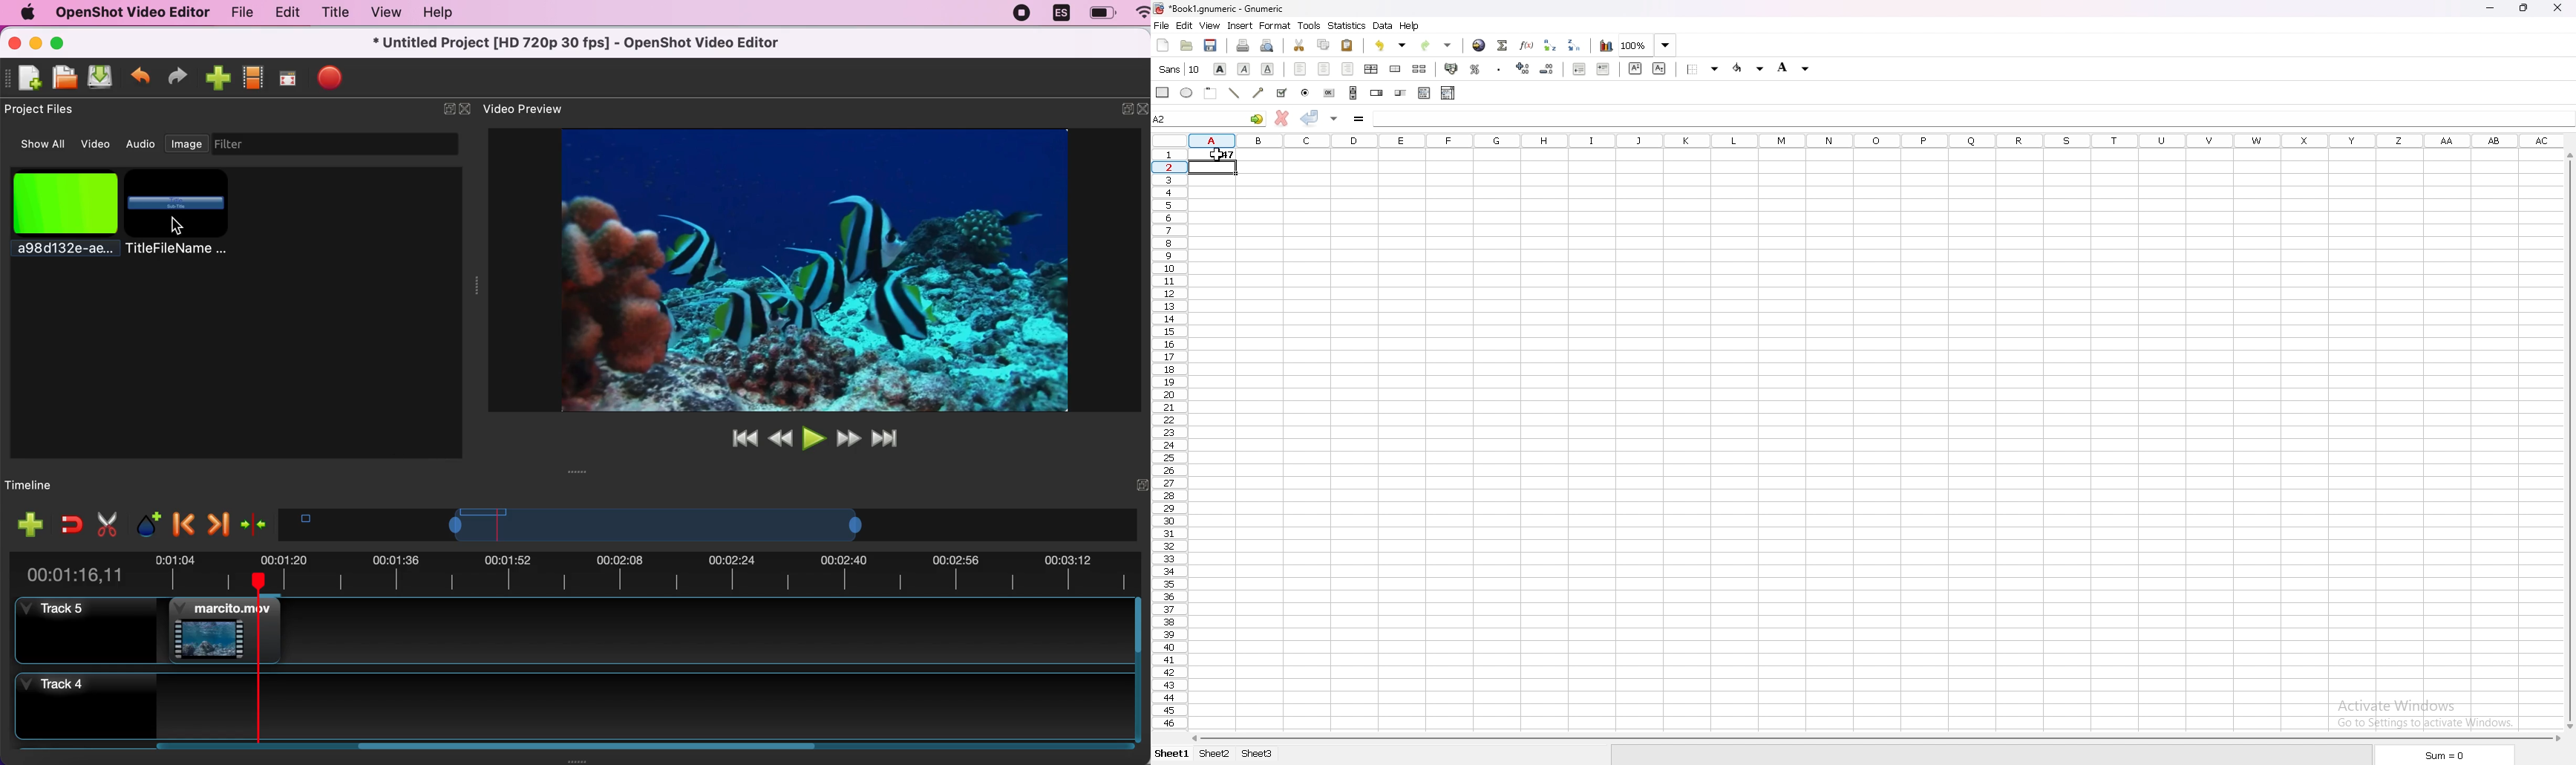 The height and width of the screenshot is (784, 2576). Describe the element at coordinates (1023, 15) in the screenshot. I see `recording stopped` at that location.